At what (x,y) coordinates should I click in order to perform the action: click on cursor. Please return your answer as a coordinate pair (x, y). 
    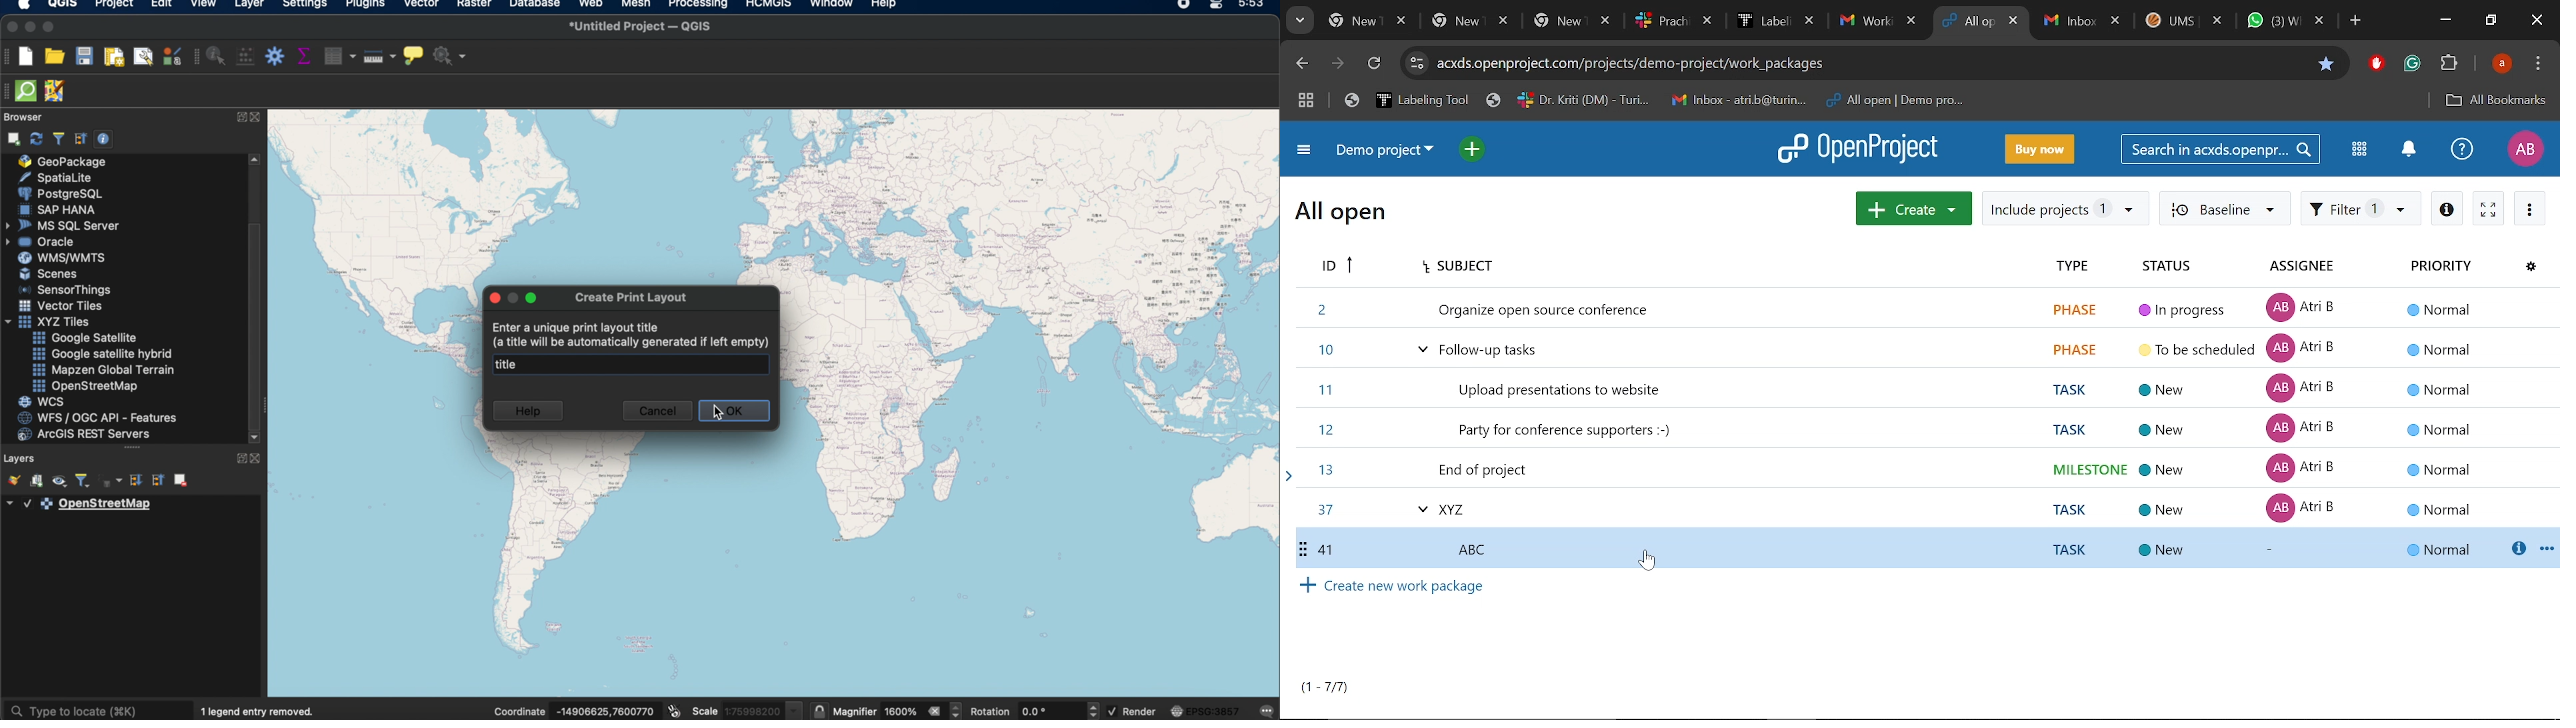
    Looking at the image, I should click on (718, 413).